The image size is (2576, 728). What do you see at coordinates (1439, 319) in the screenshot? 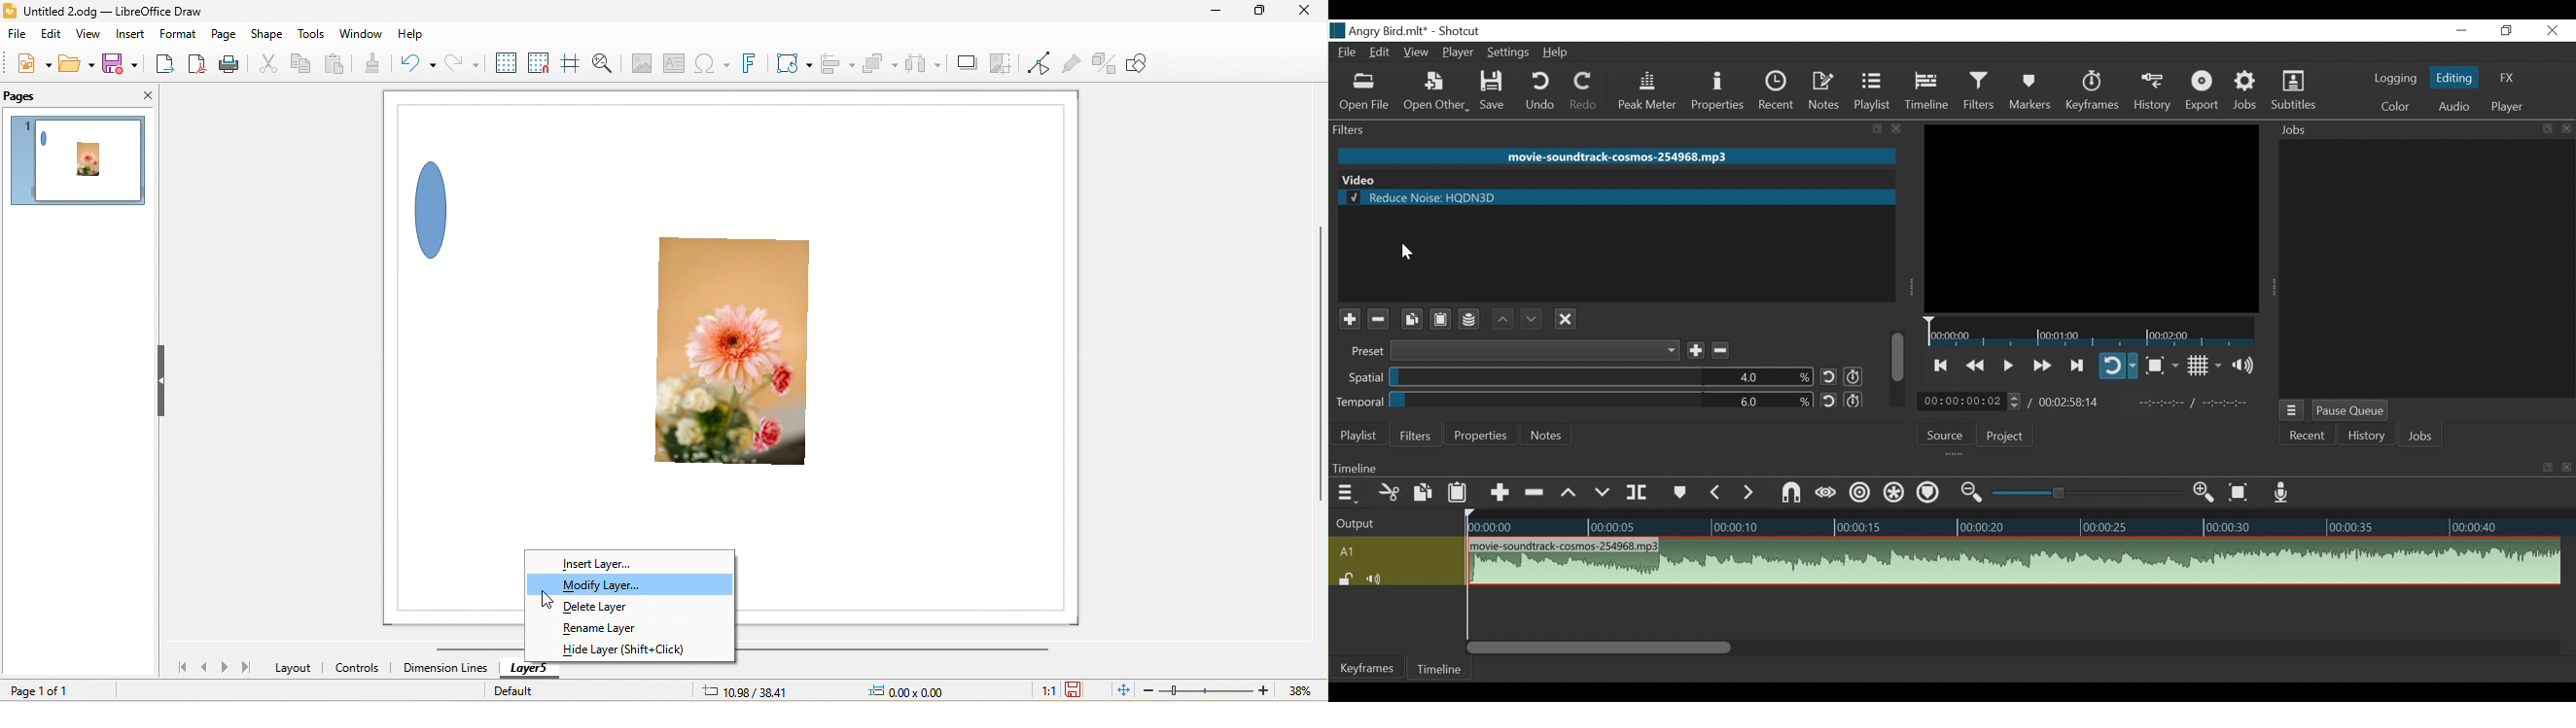
I see `Paste filter` at bounding box center [1439, 319].